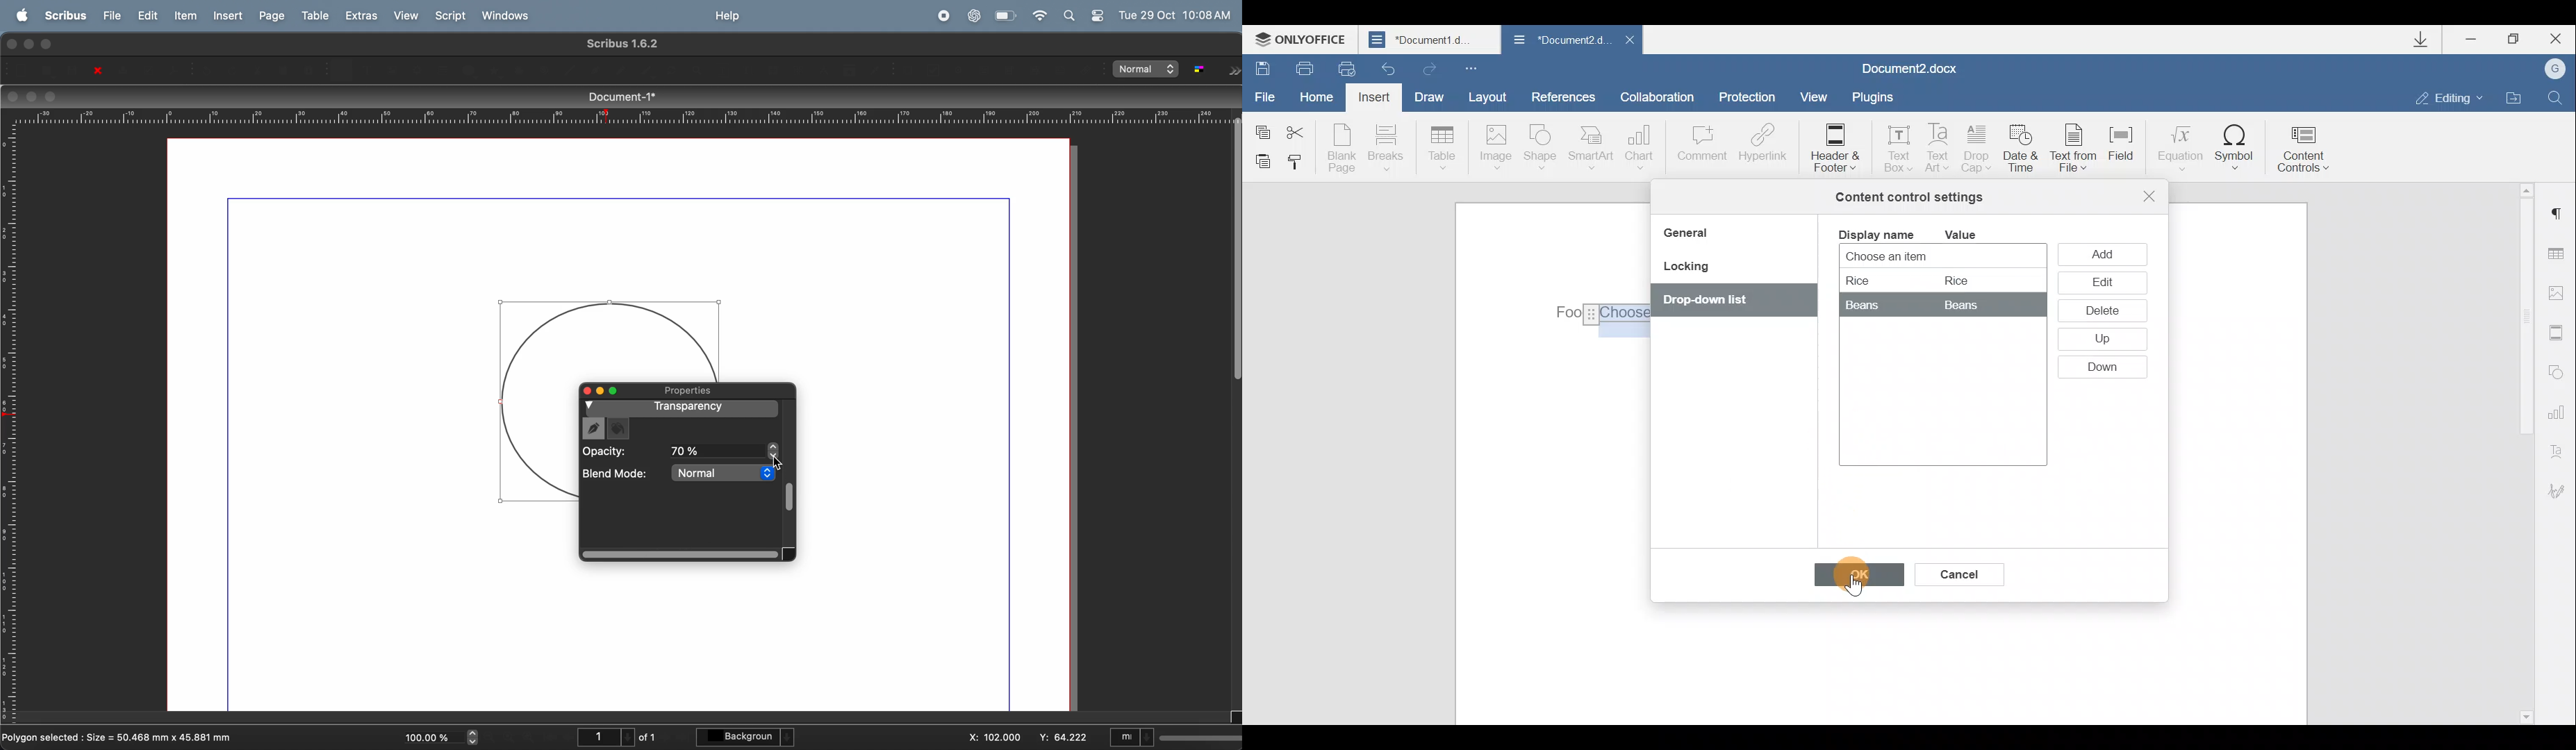  I want to click on Home, so click(1321, 99).